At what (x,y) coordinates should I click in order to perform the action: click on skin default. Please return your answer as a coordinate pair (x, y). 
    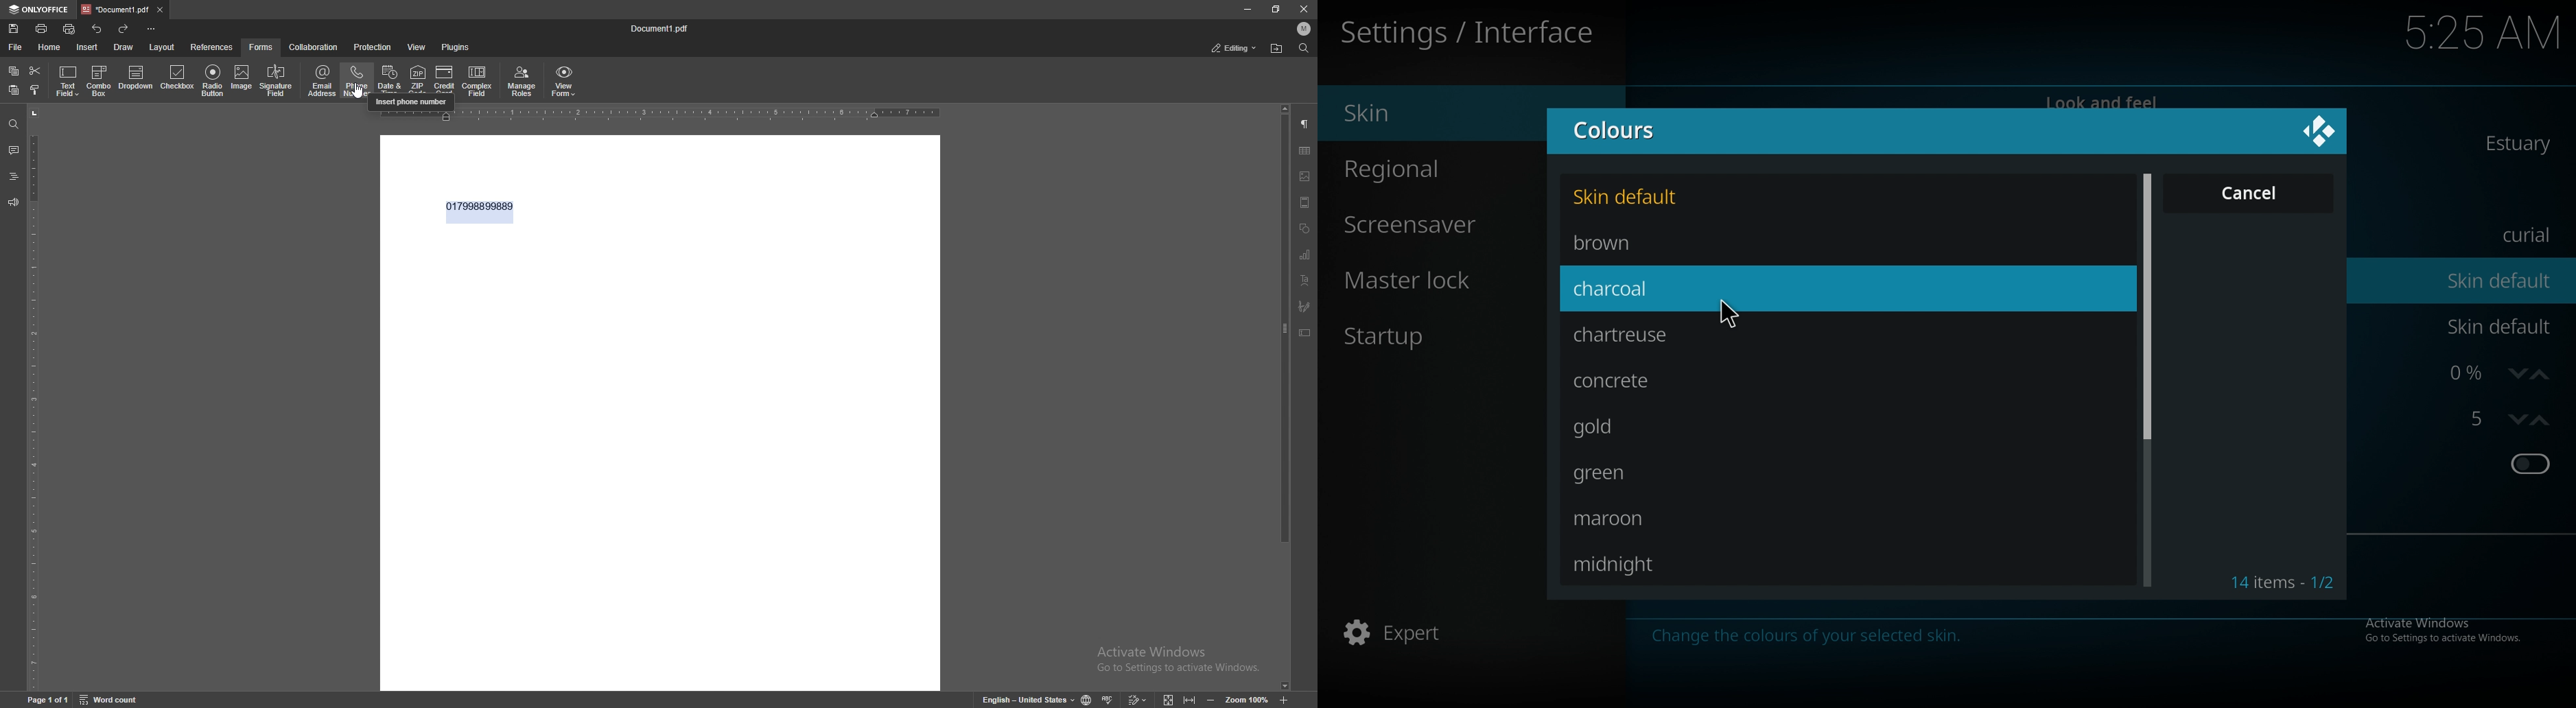
    Looking at the image, I should click on (1638, 197).